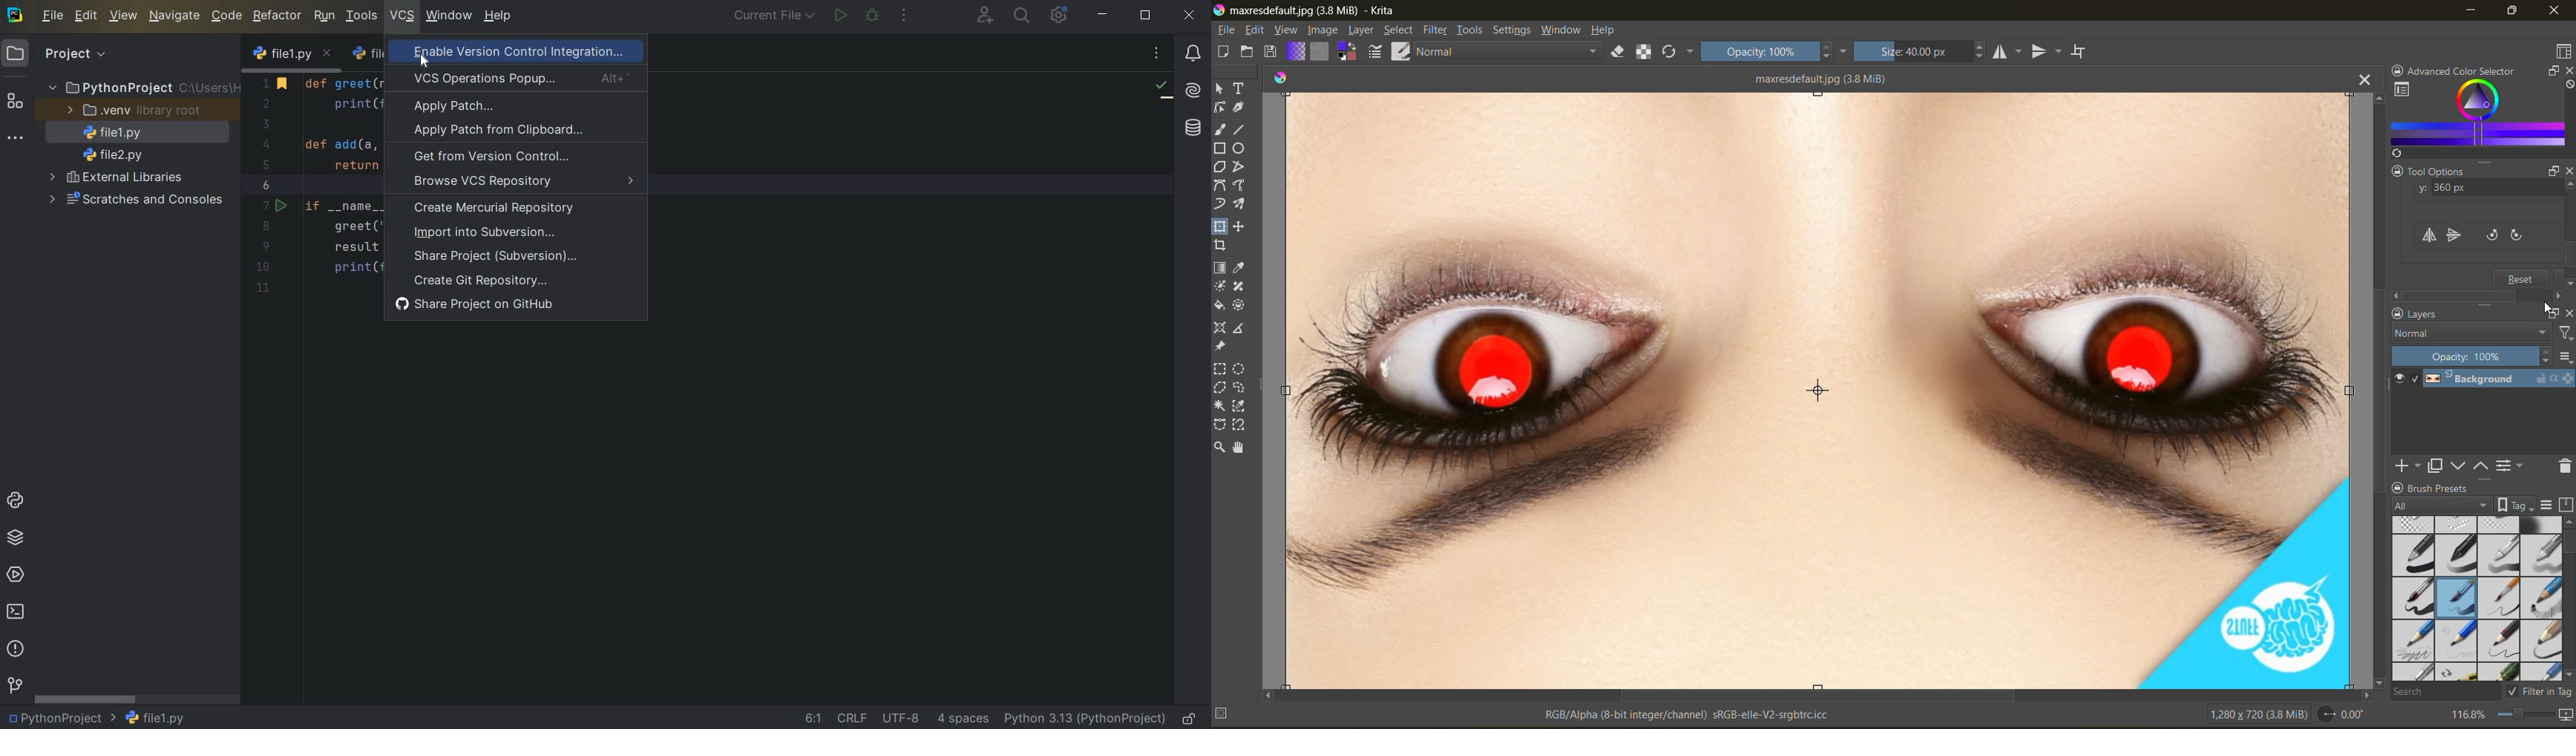 This screenshot has width=2576, height=756. I want to click on map the canvas, so click(2567, 715).